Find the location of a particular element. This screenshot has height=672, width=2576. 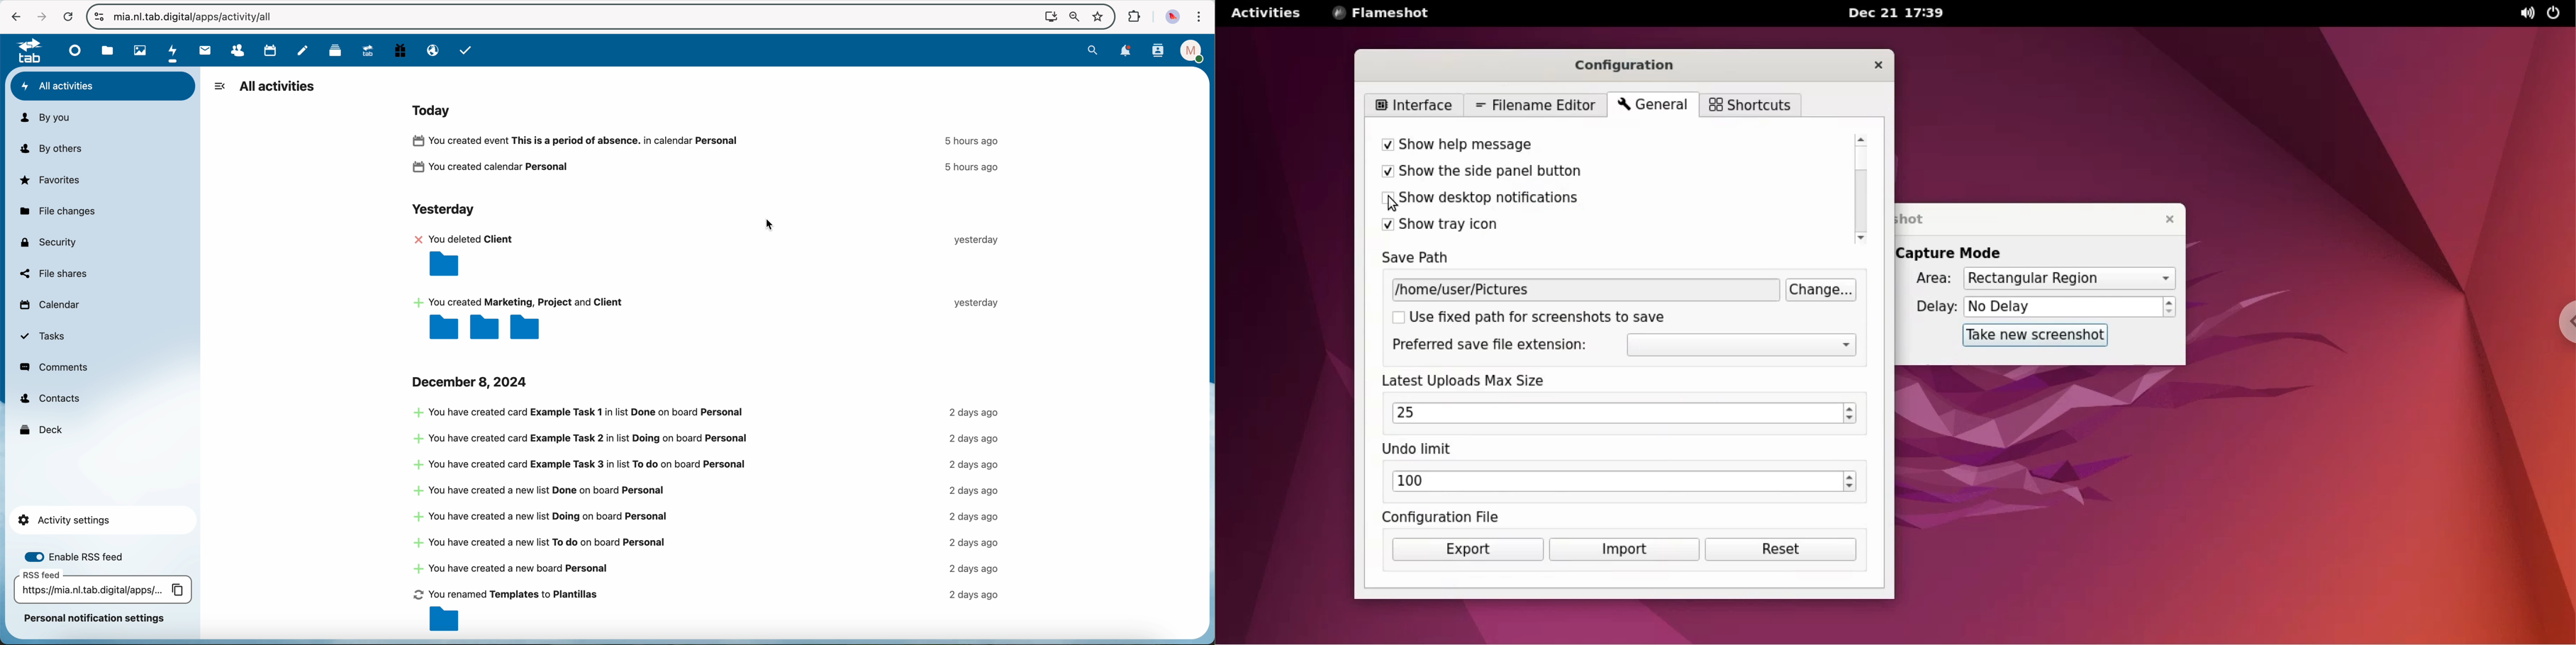

activity is located at coordinates (708, 521).